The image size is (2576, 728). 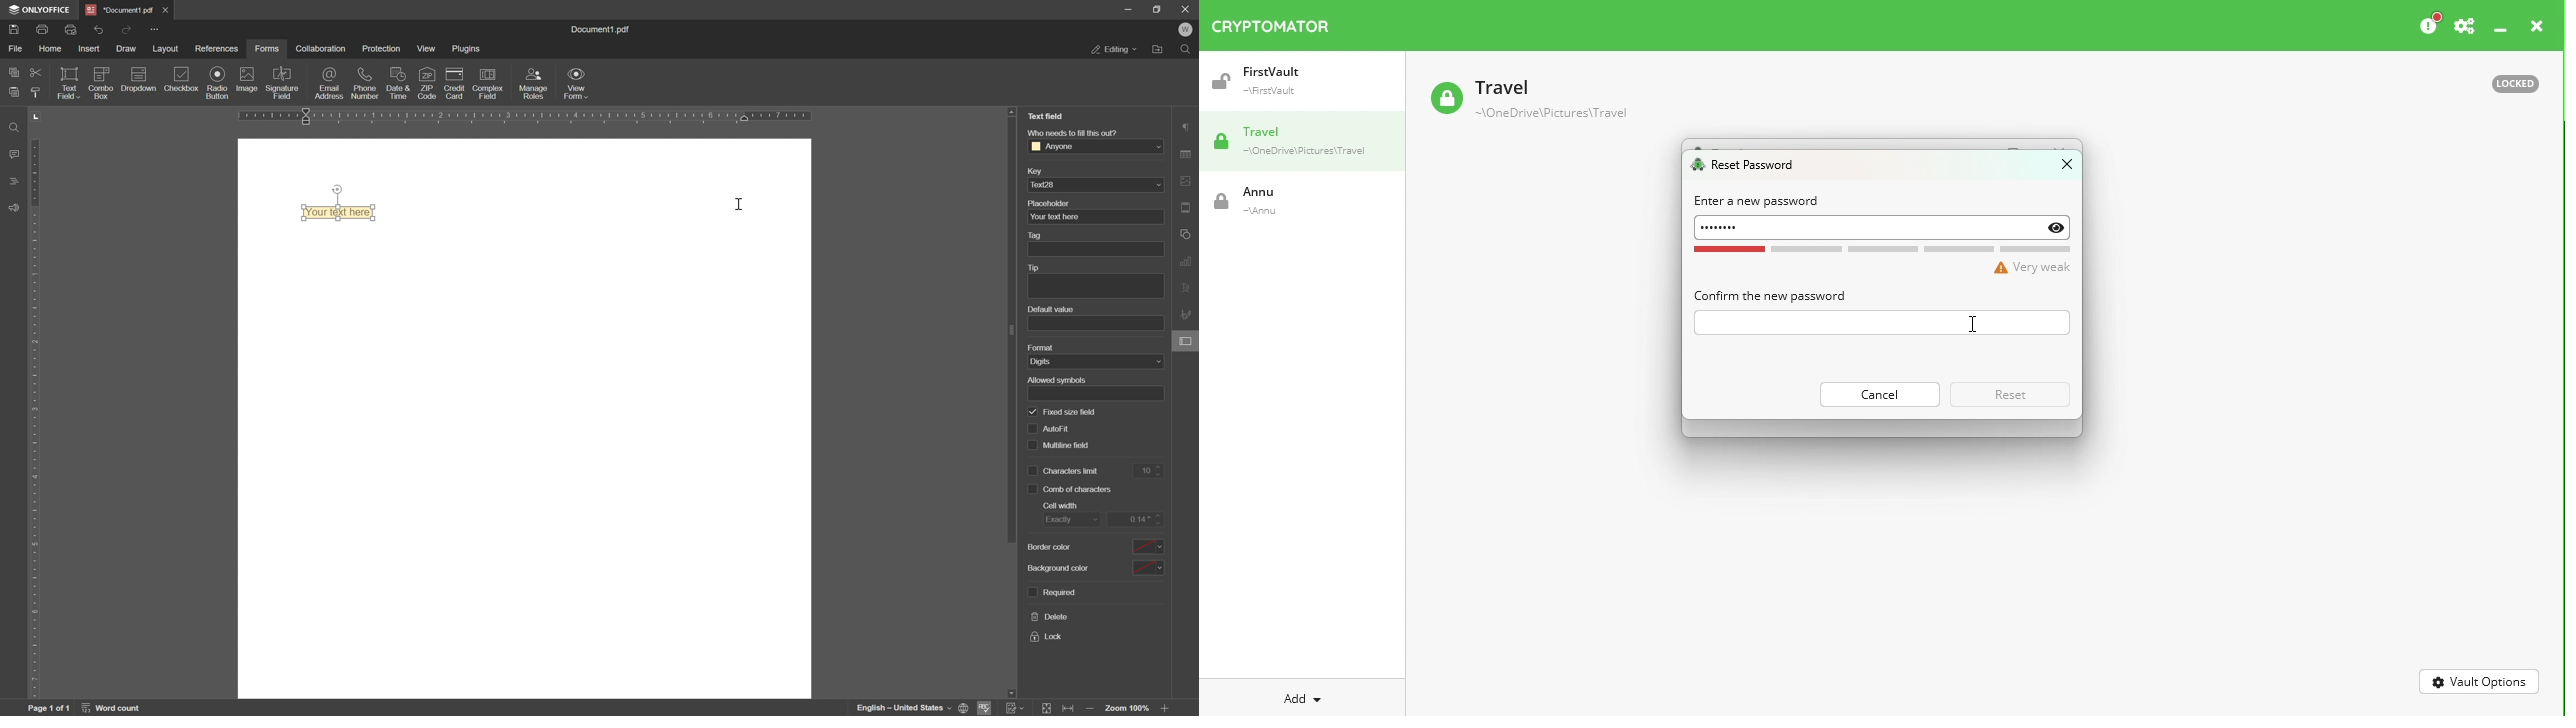 I want to click on headings, so click(x=11, y=181).